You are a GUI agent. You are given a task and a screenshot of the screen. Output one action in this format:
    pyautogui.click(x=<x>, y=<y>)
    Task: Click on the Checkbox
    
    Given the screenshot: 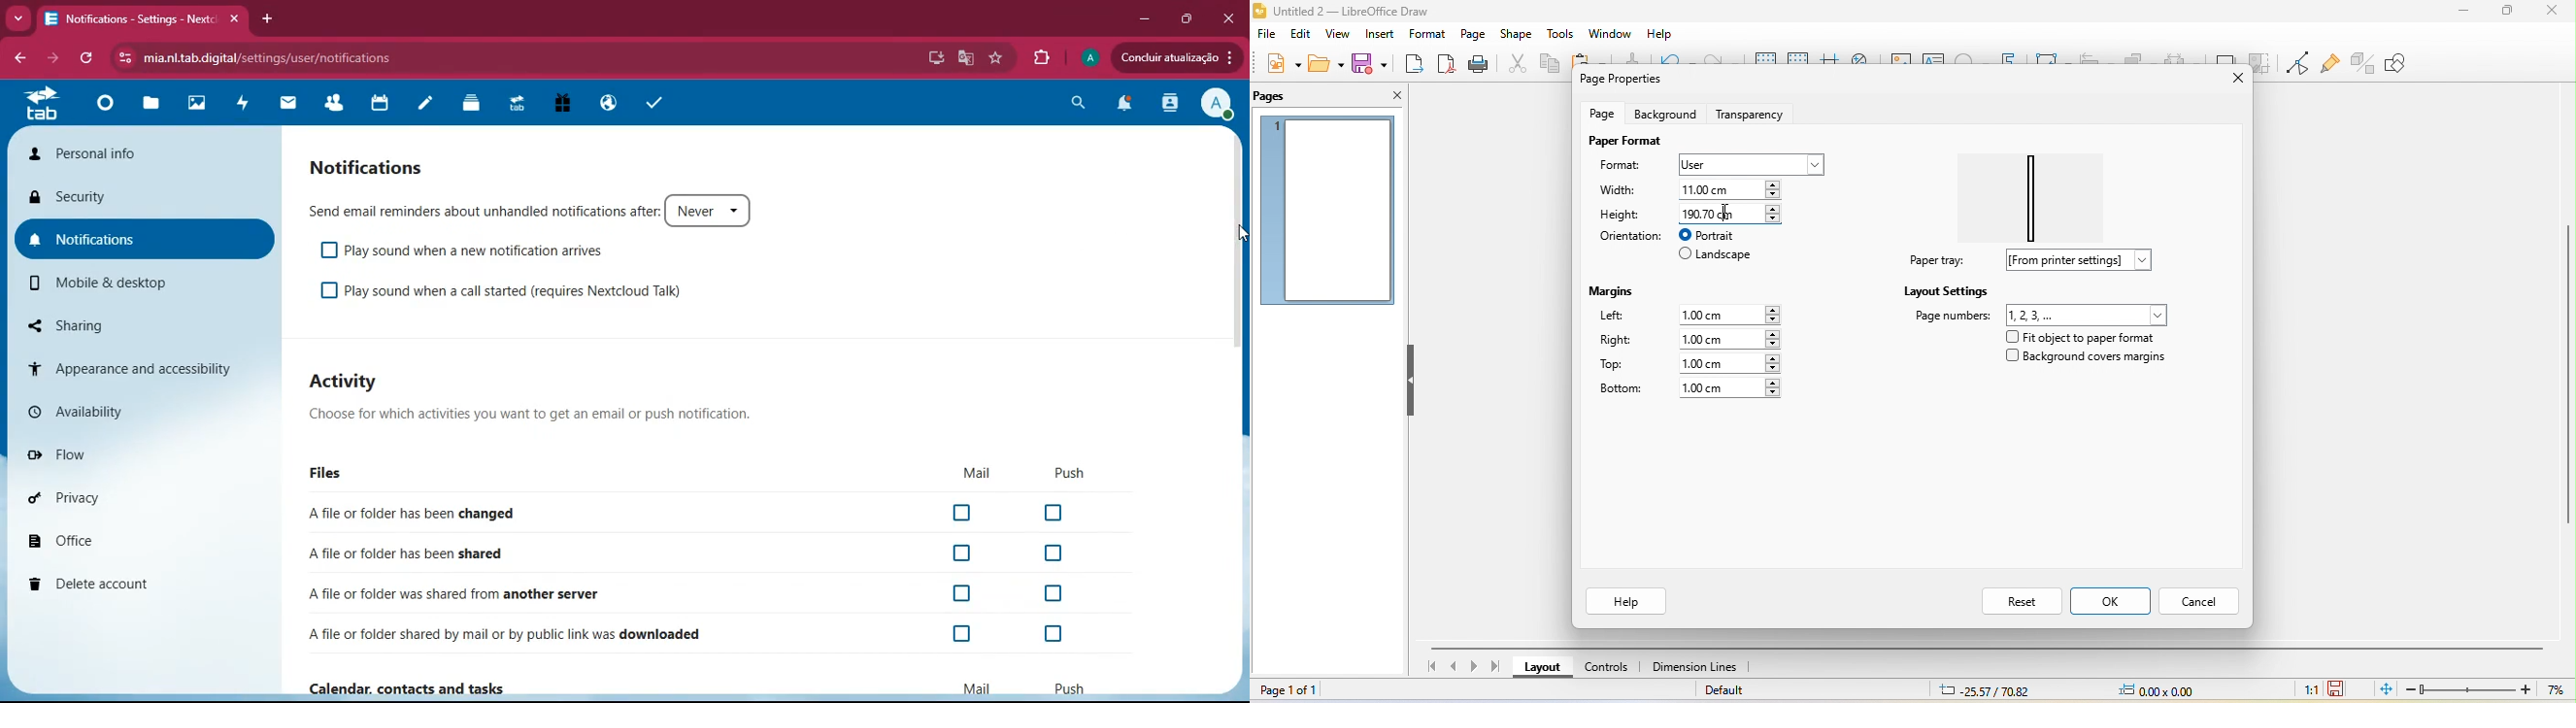 What is the action you would take?
    pyautogui.click(x=965, y=553)
    